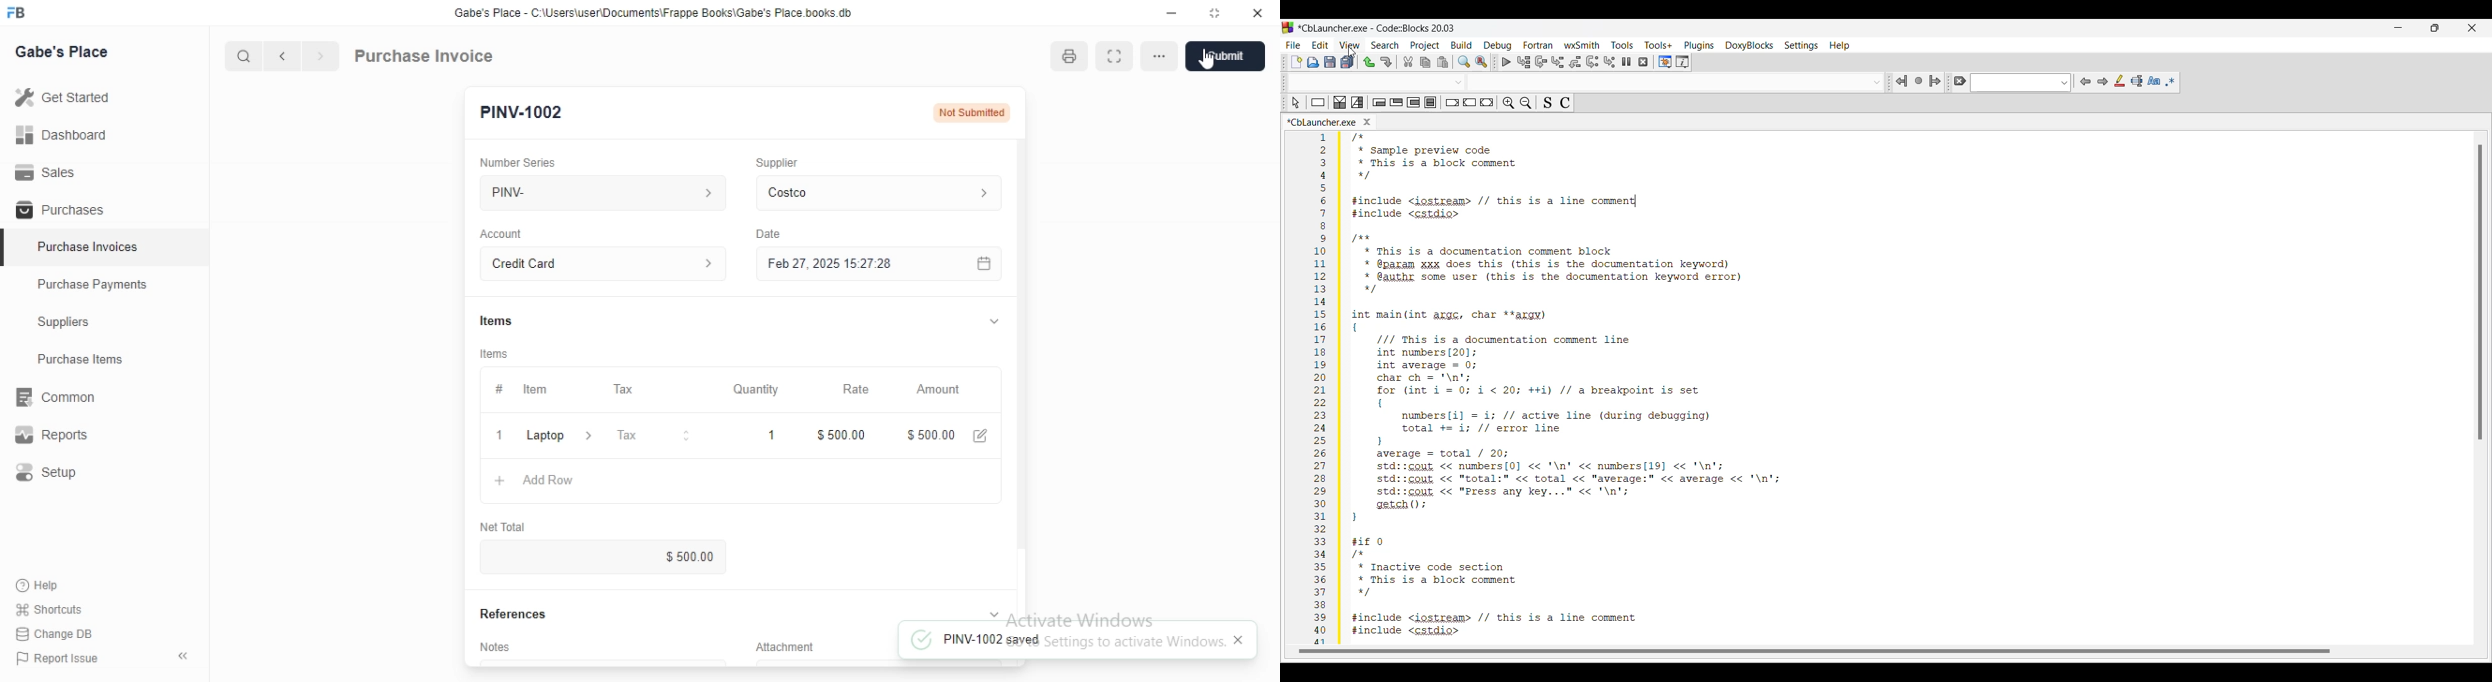  I want to click on Cursor, so click(1207, 59).